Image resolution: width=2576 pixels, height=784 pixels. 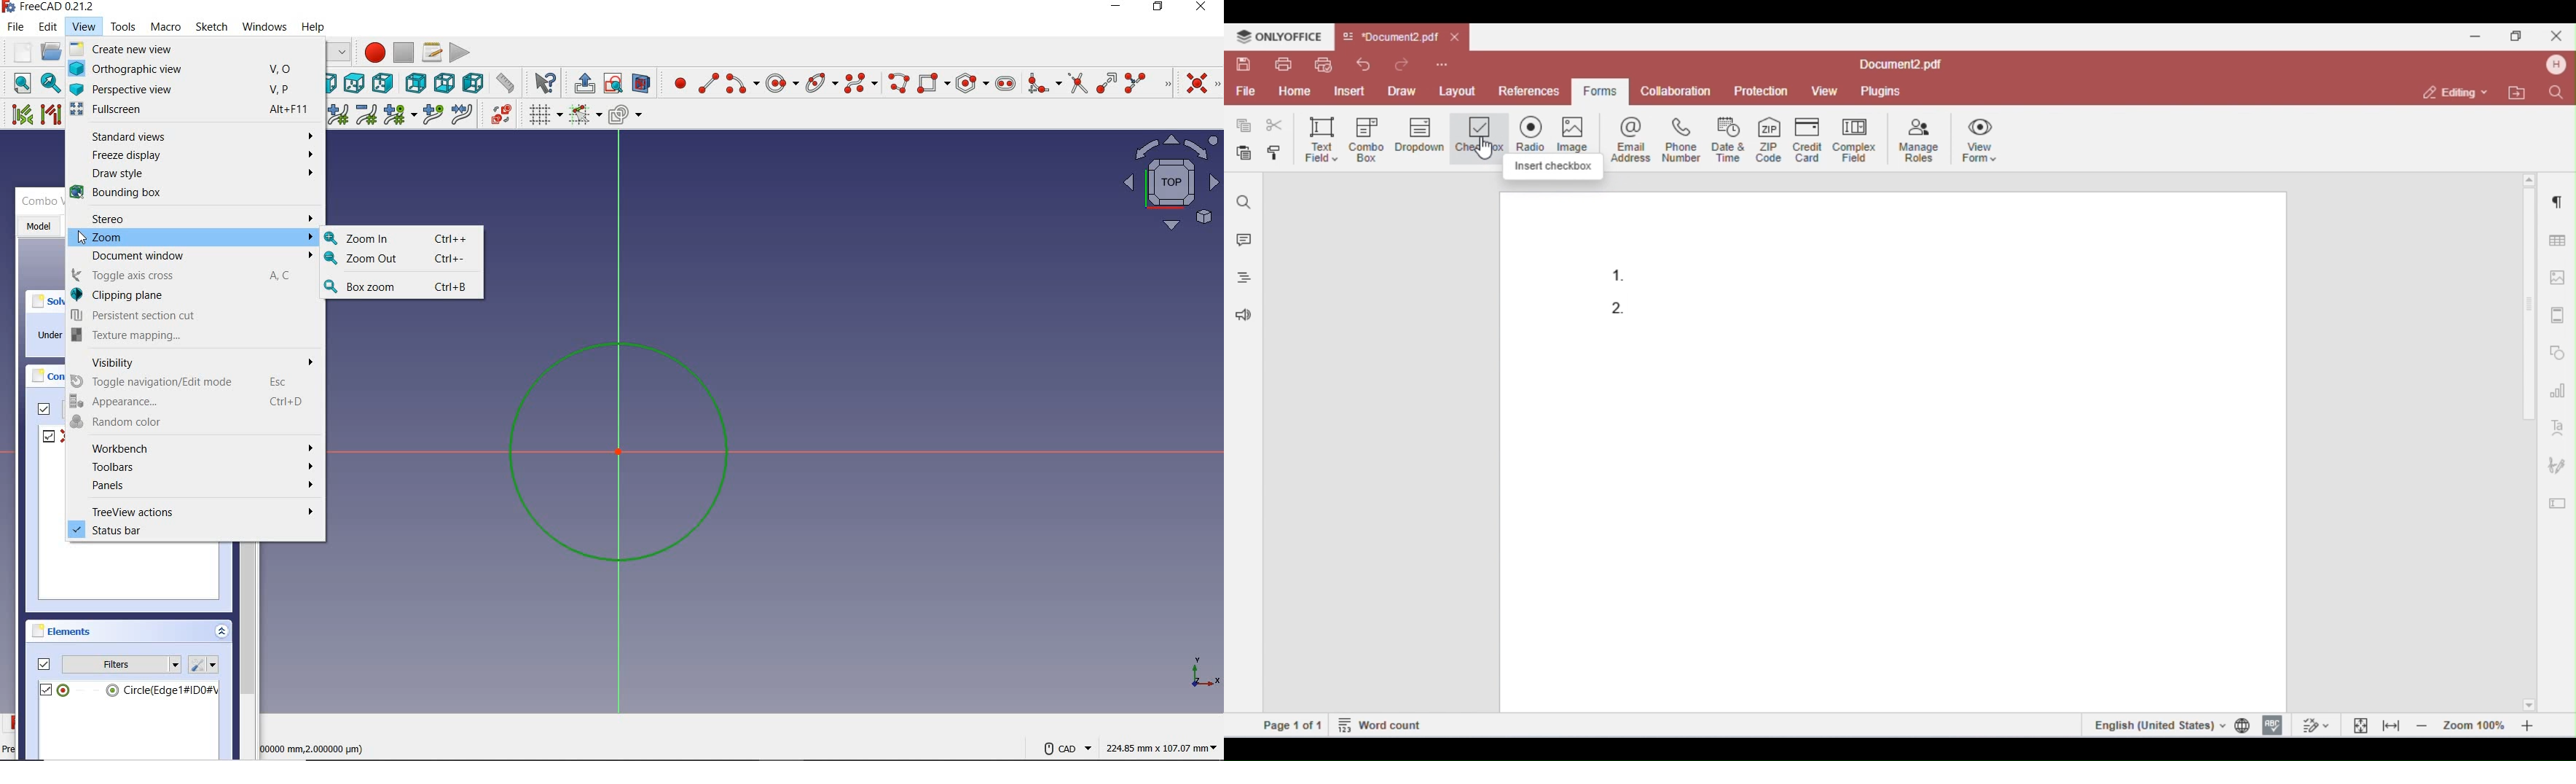 I want to click on switch between workbenches, so click(x=342, y=51).